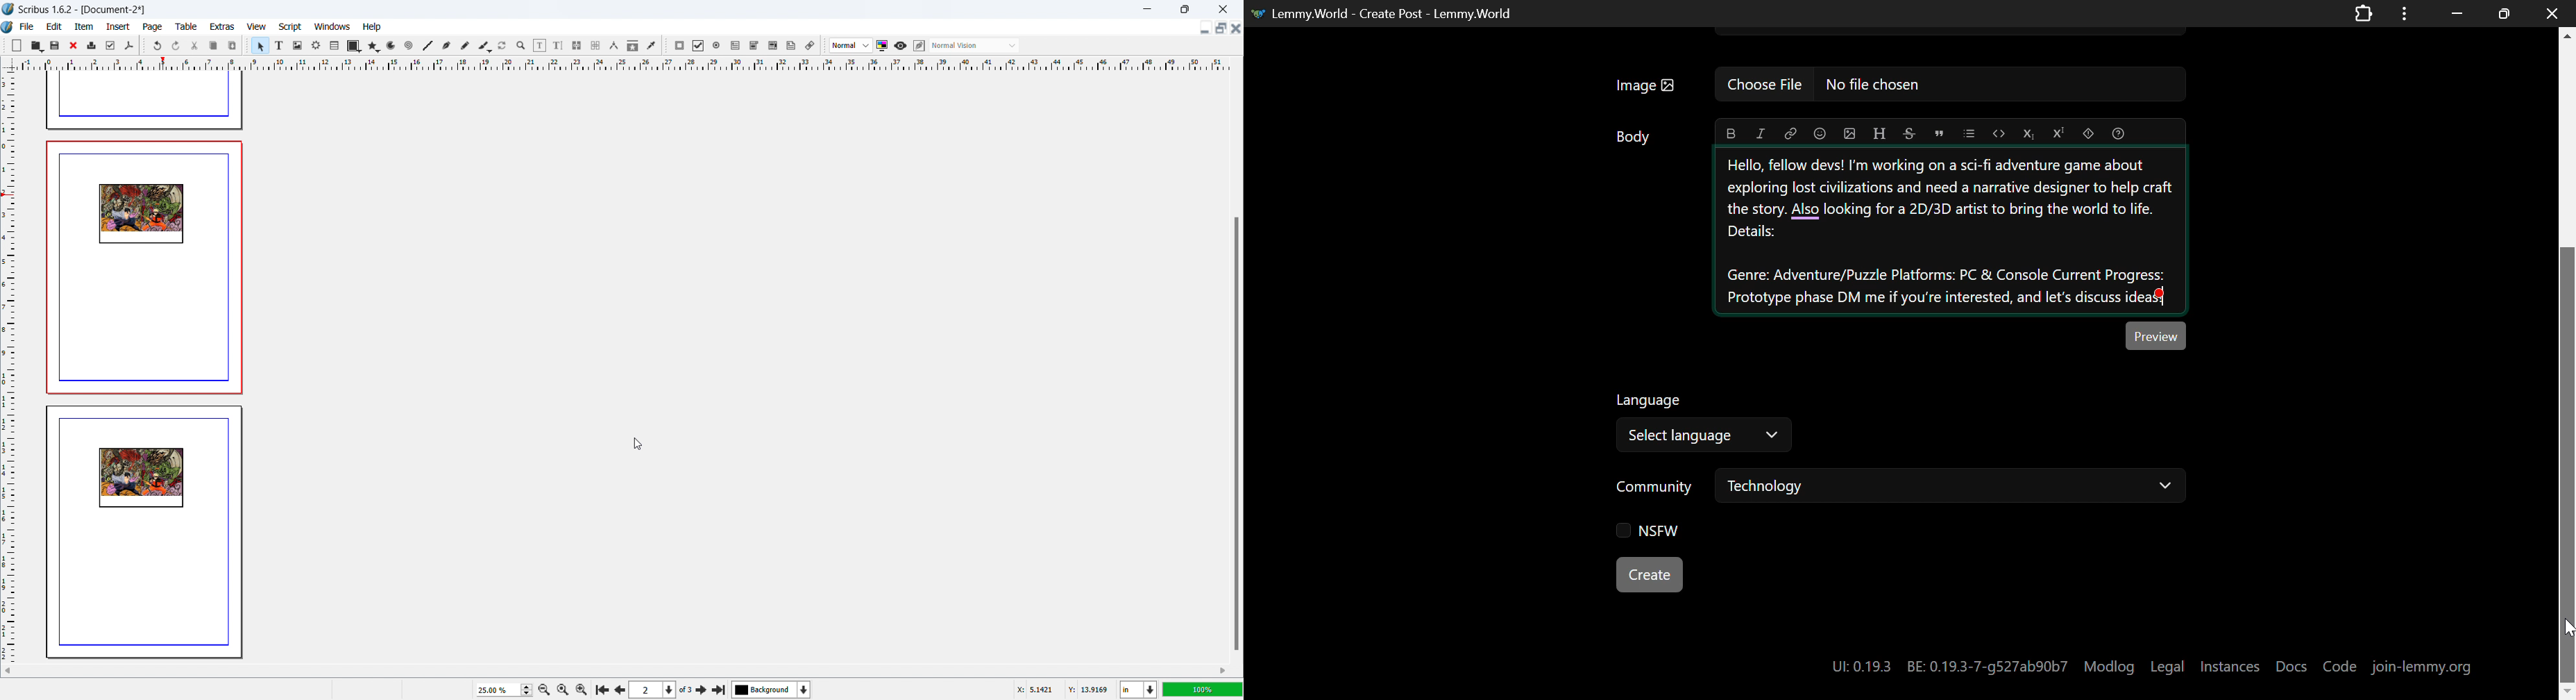 The height and width of the screenshot is (700, 2576). I want to click on Body, so click(1634, 137).